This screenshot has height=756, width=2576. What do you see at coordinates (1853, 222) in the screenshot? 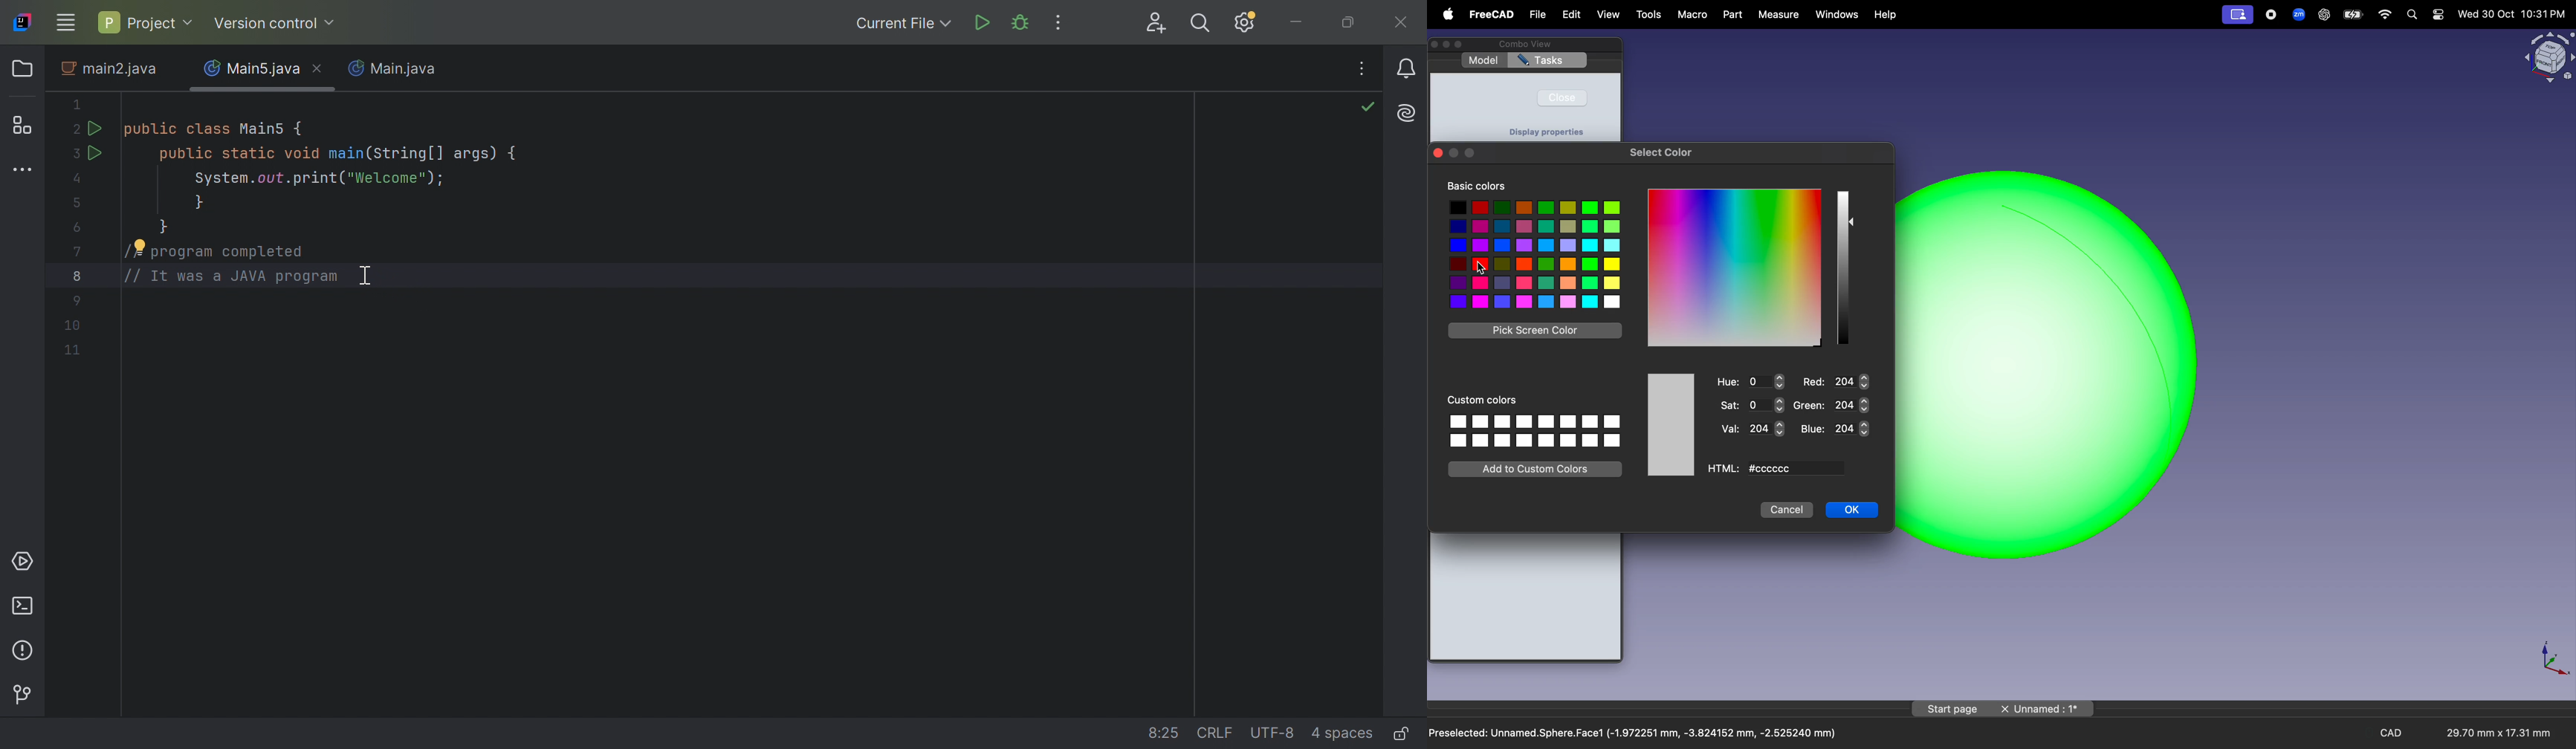
I see `select` at bounding box center [1853, 222].